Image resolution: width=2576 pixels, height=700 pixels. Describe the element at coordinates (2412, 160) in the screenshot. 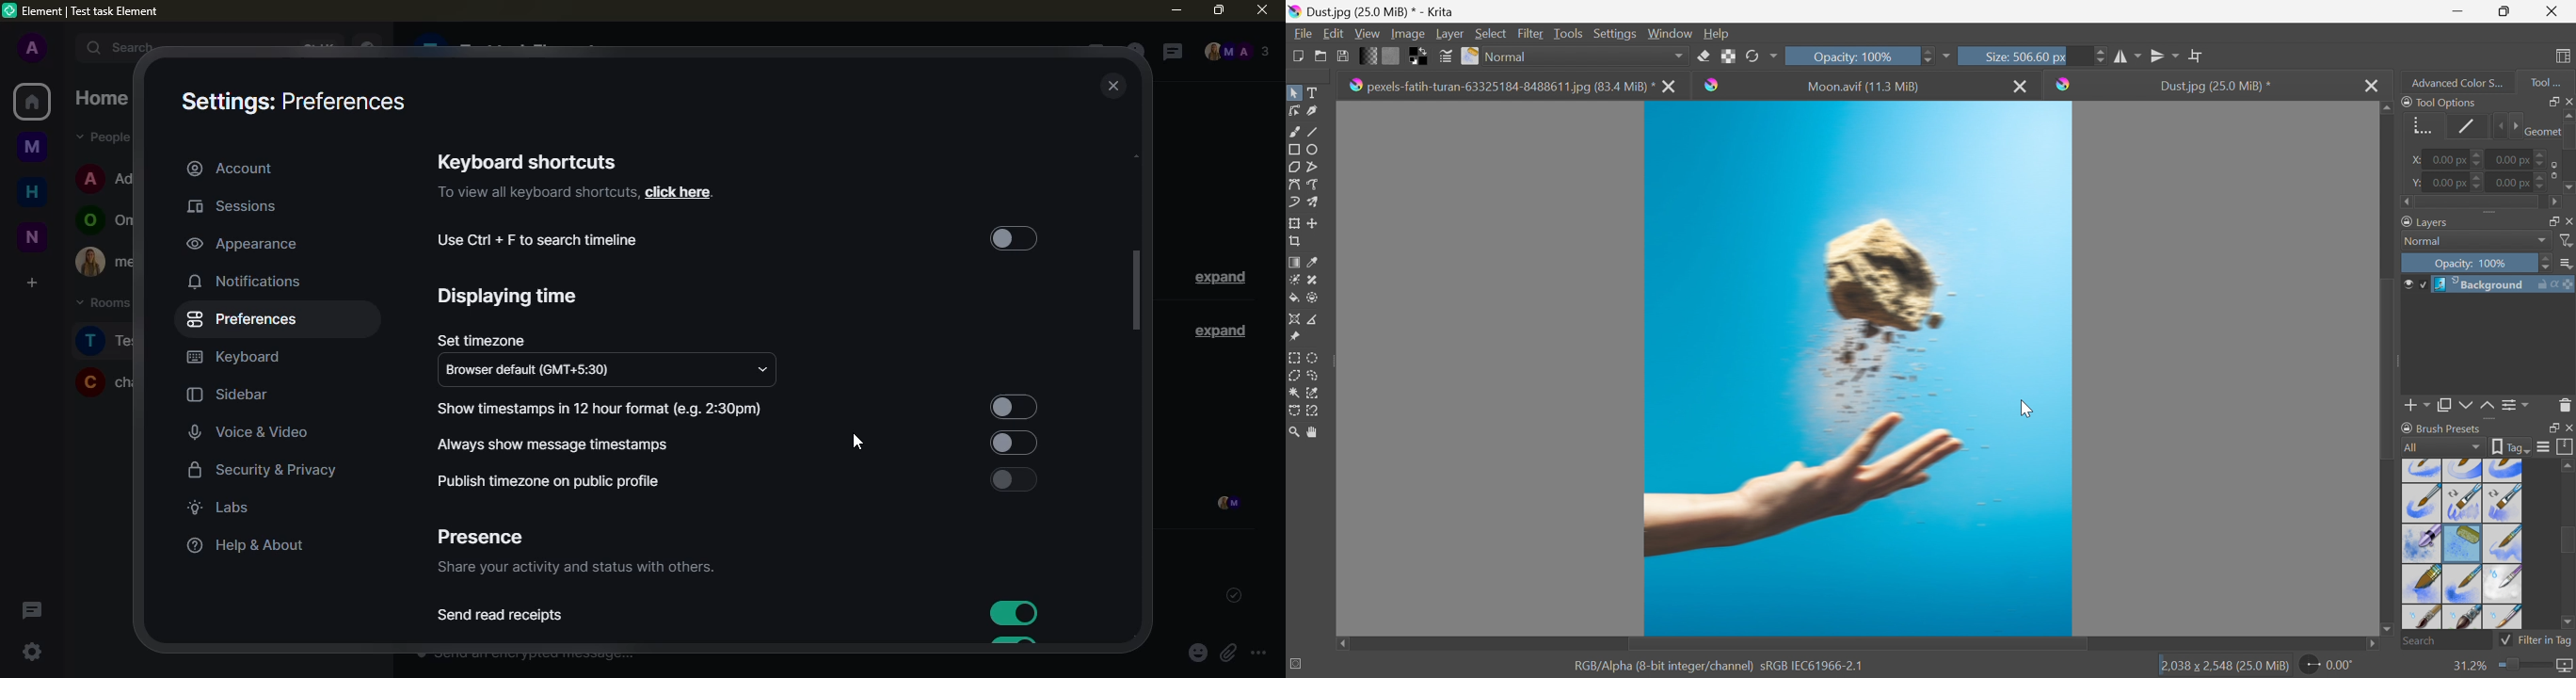

I see `X:` at that location.